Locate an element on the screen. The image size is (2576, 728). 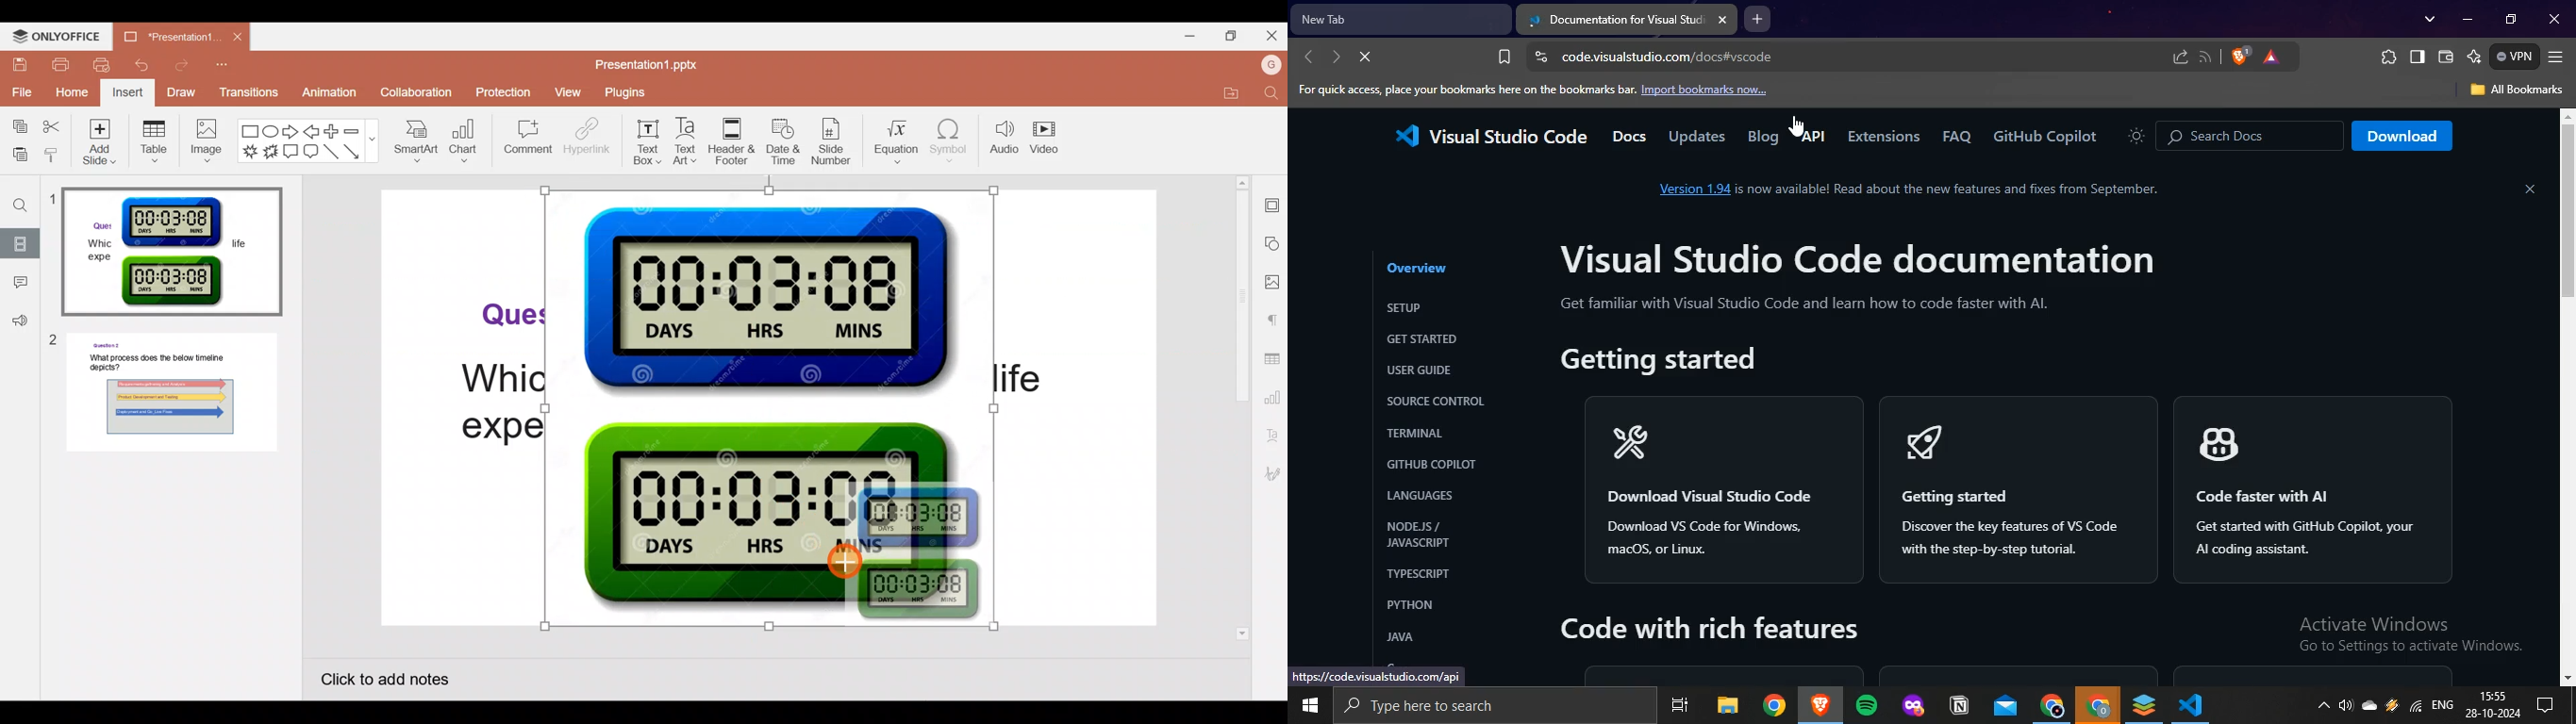
Audio is located at coordinates (999, 134).